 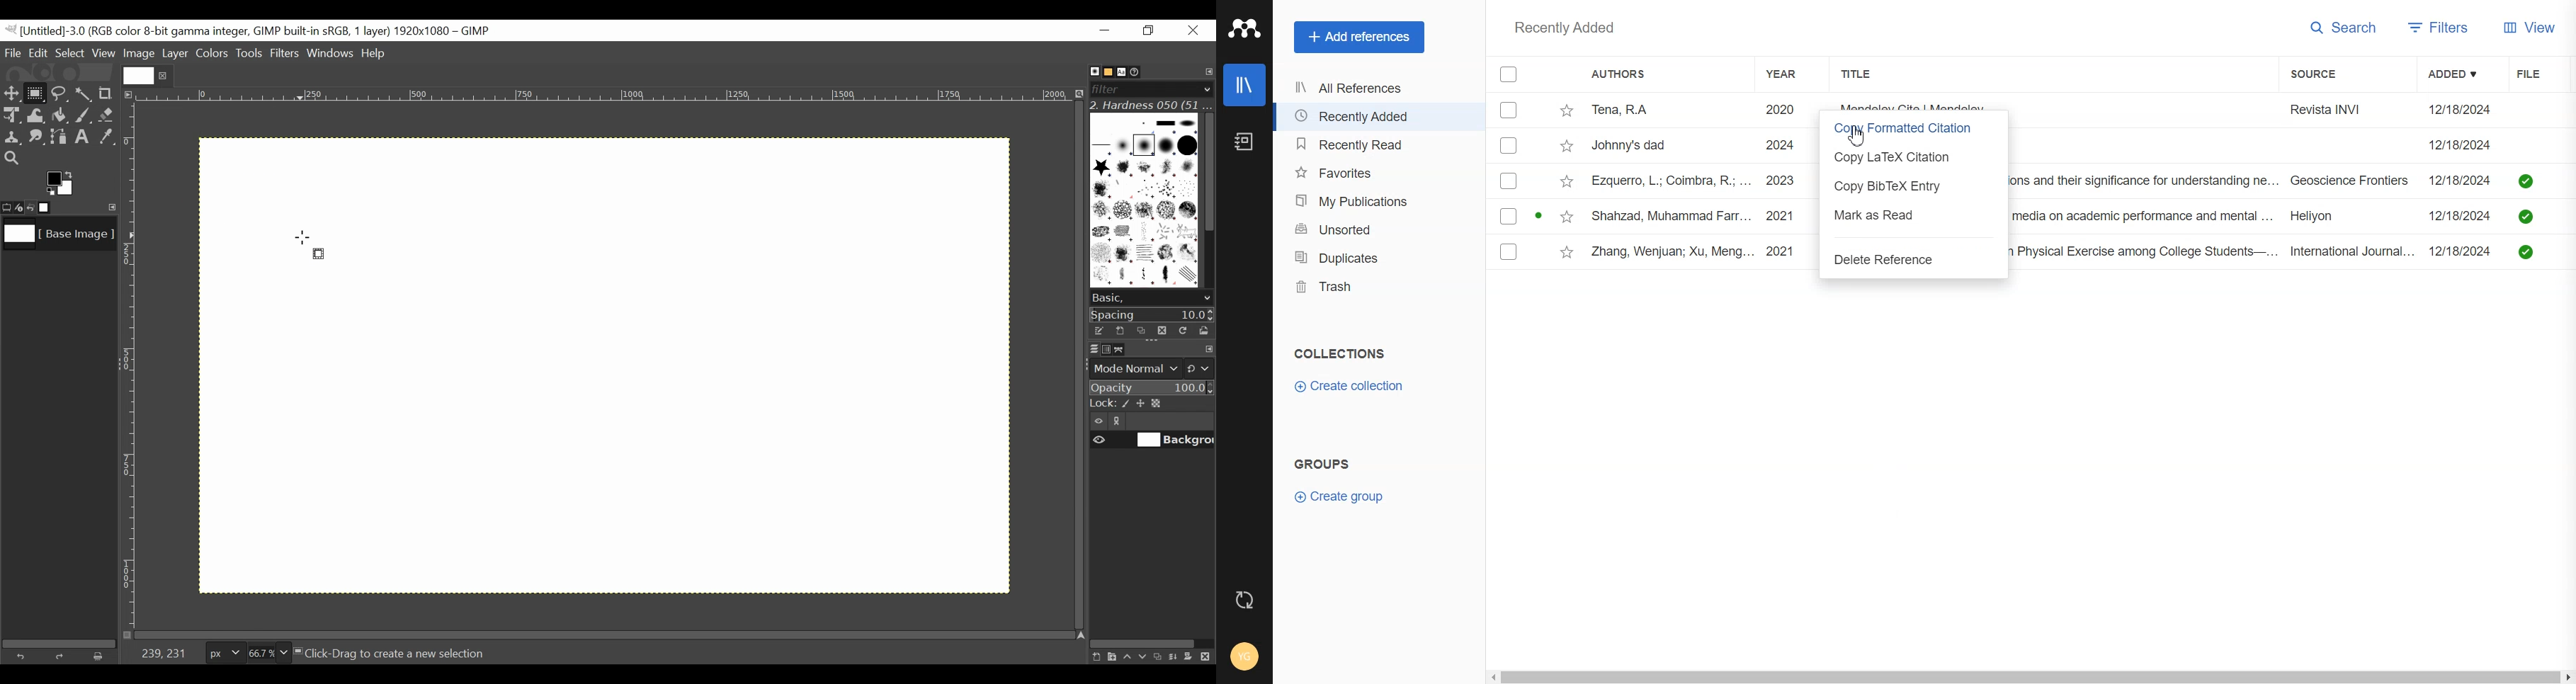 I want to click on Mode normal, so click(x=1150, y=367).